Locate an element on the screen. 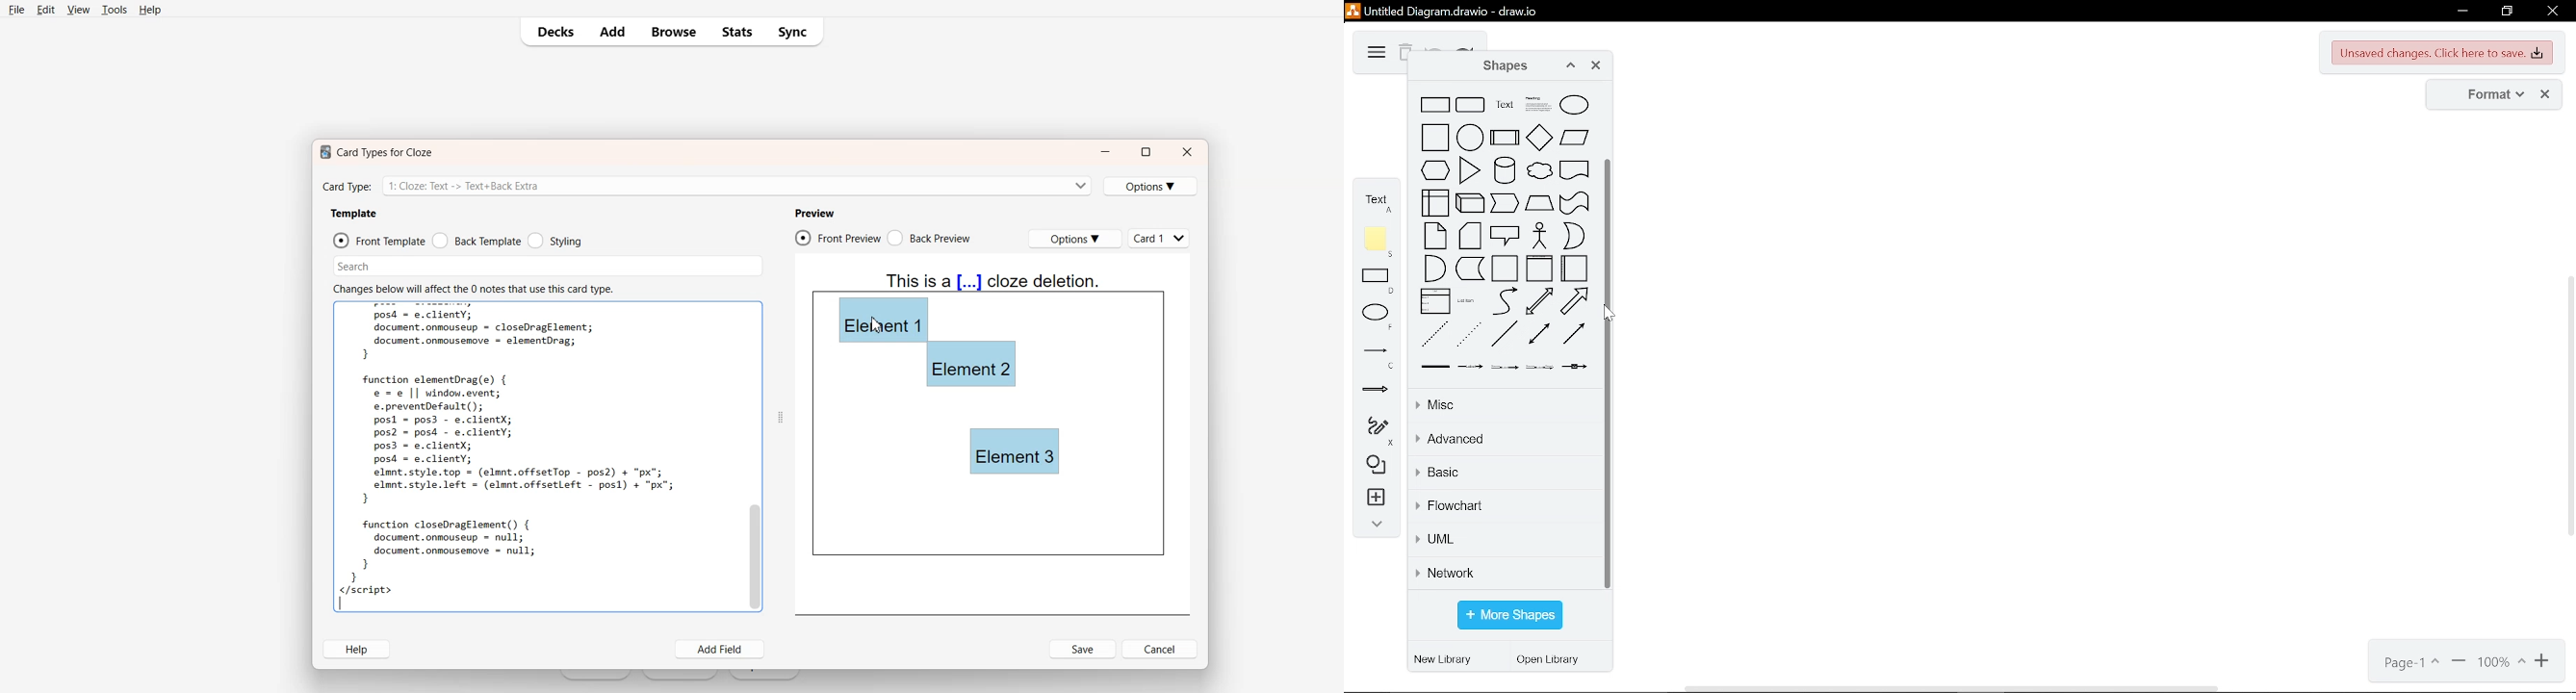 Image resolution: width=2576 pixels, height=700 pixels. Options is located at coordinates (1075, 239).